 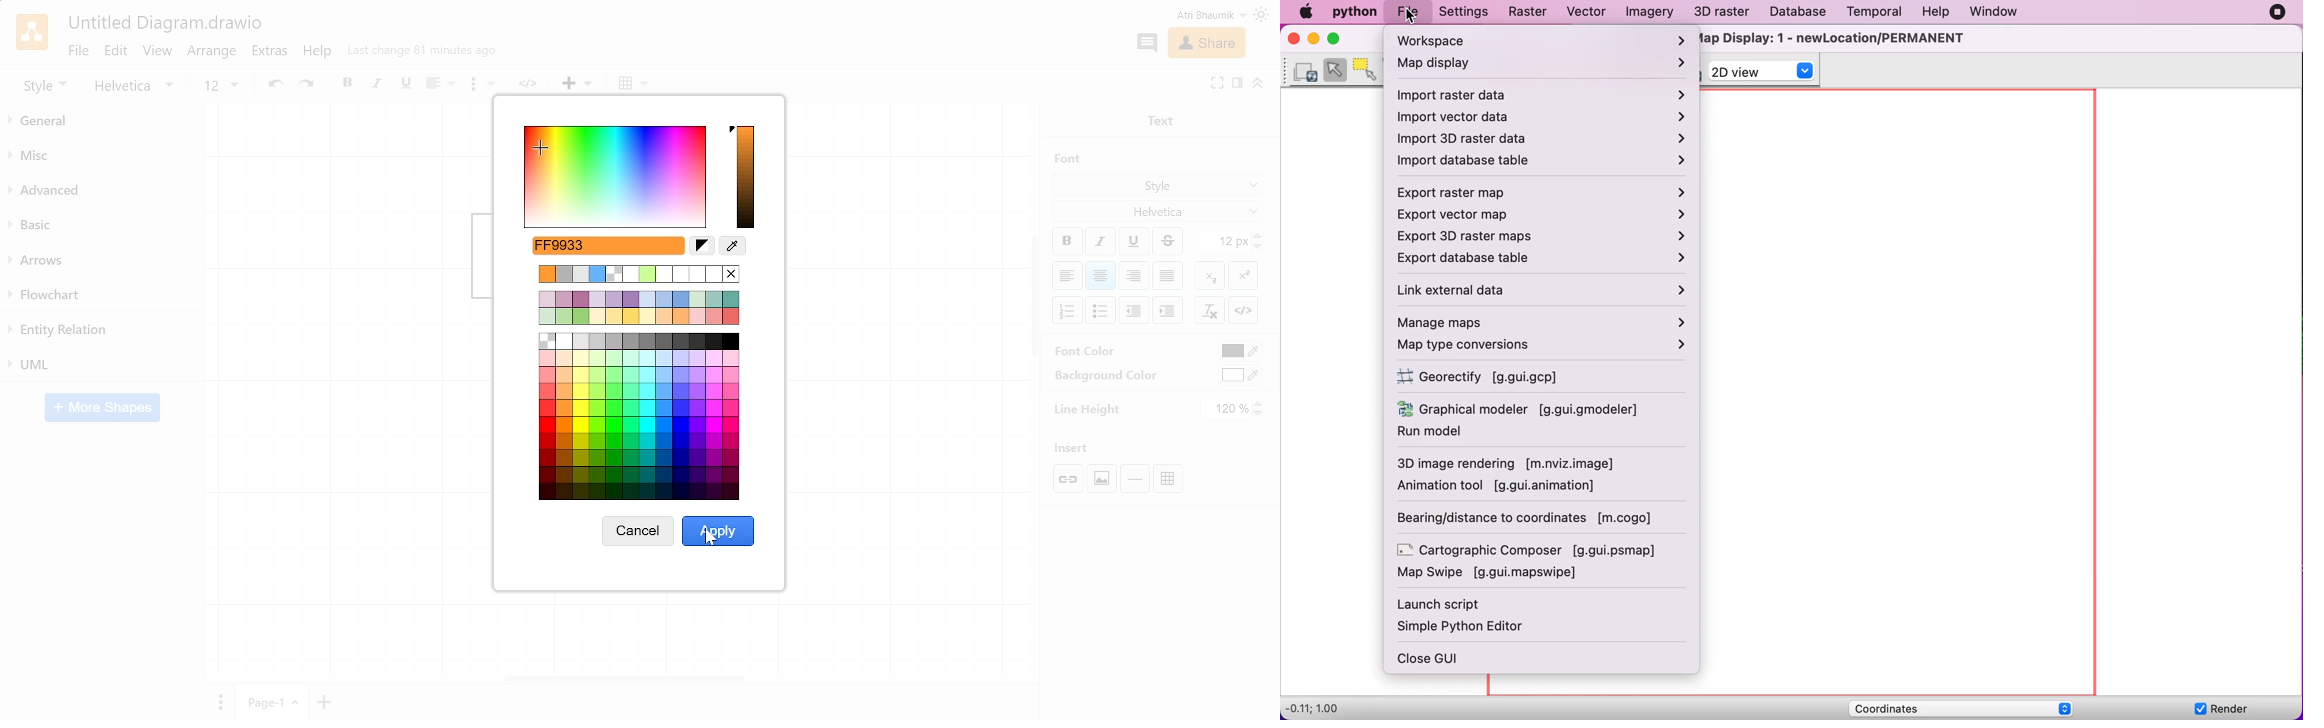 I want to click on Font style, so click(x=1159, y=187).